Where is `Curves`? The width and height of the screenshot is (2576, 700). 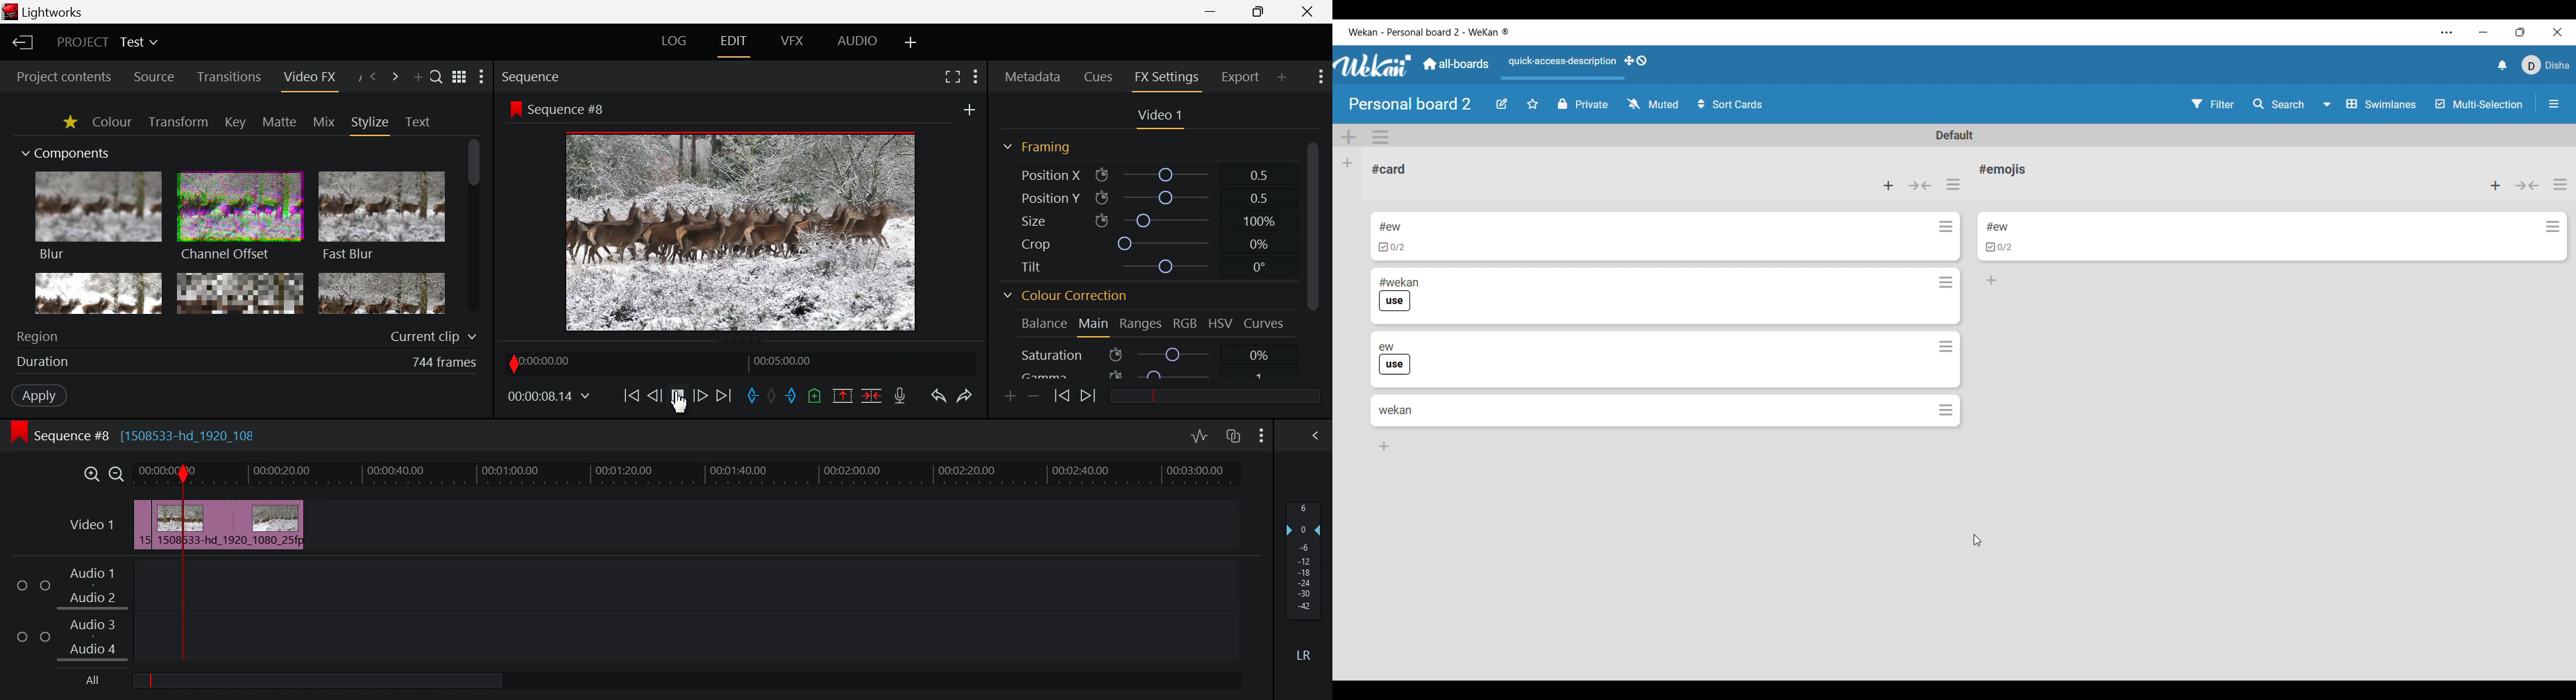
Curves is located at coordinates (1265, 323).